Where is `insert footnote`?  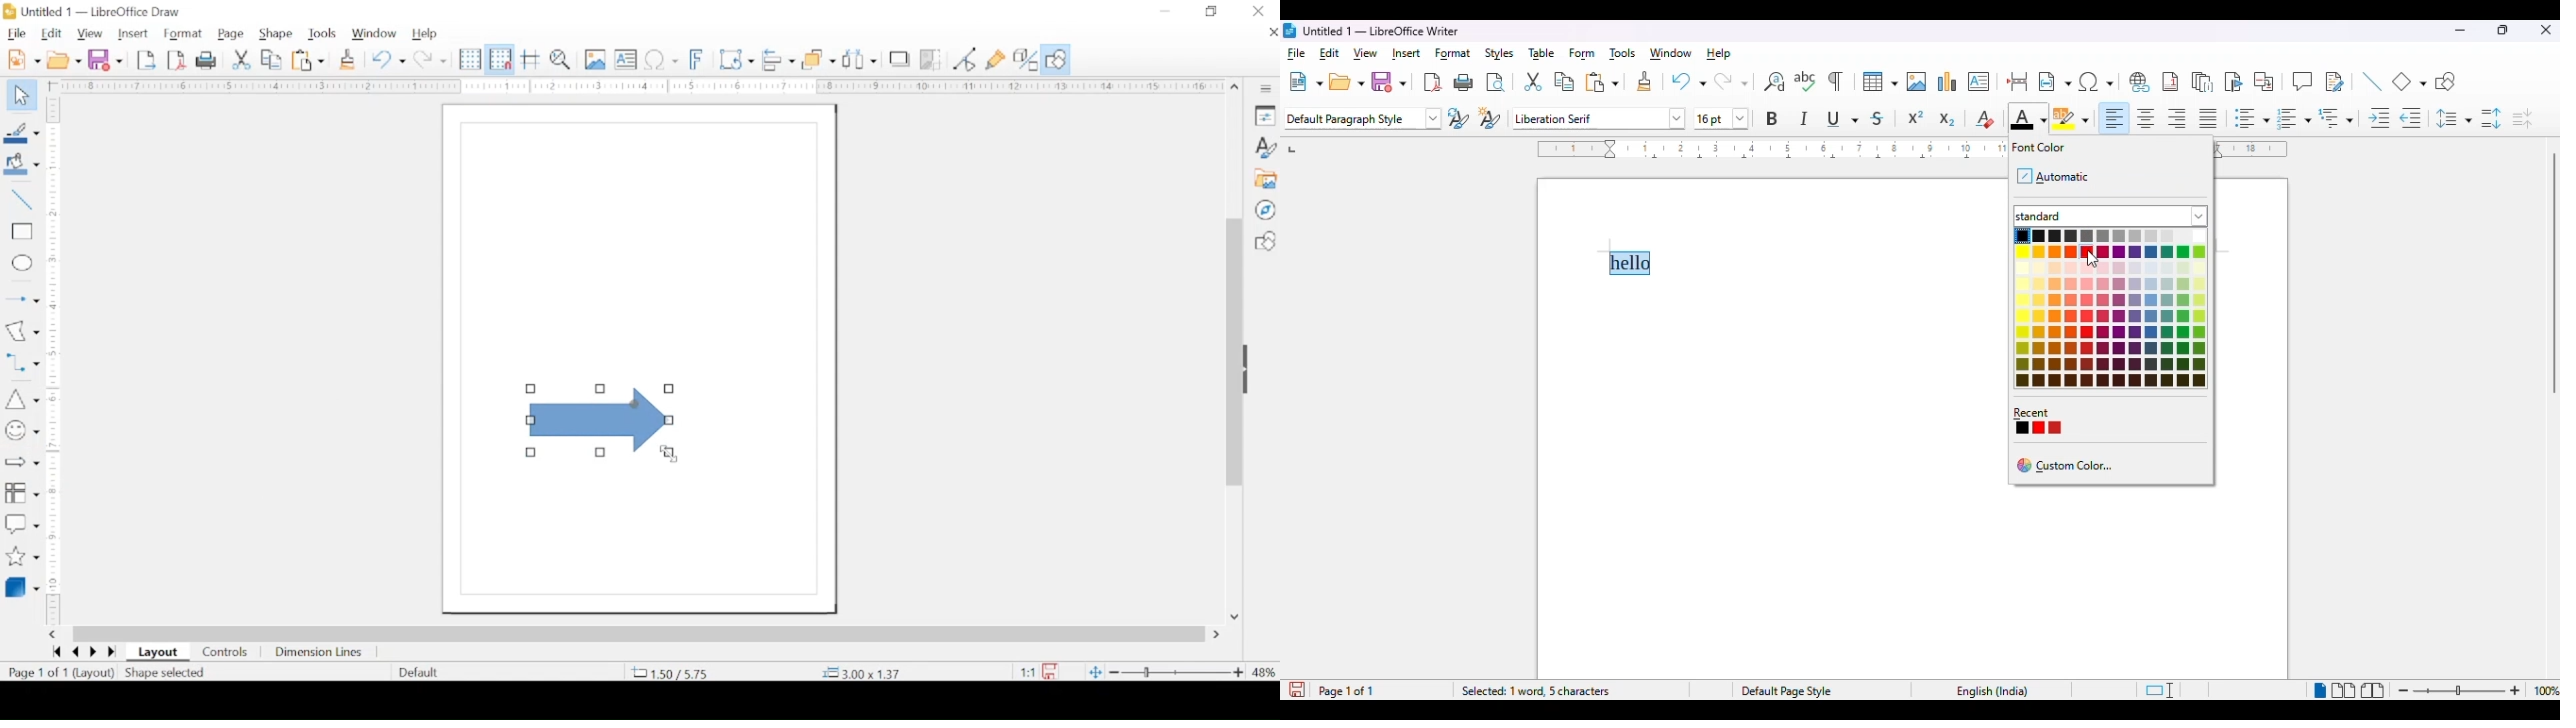 insert footnote is located at coordinates (2170, 82).